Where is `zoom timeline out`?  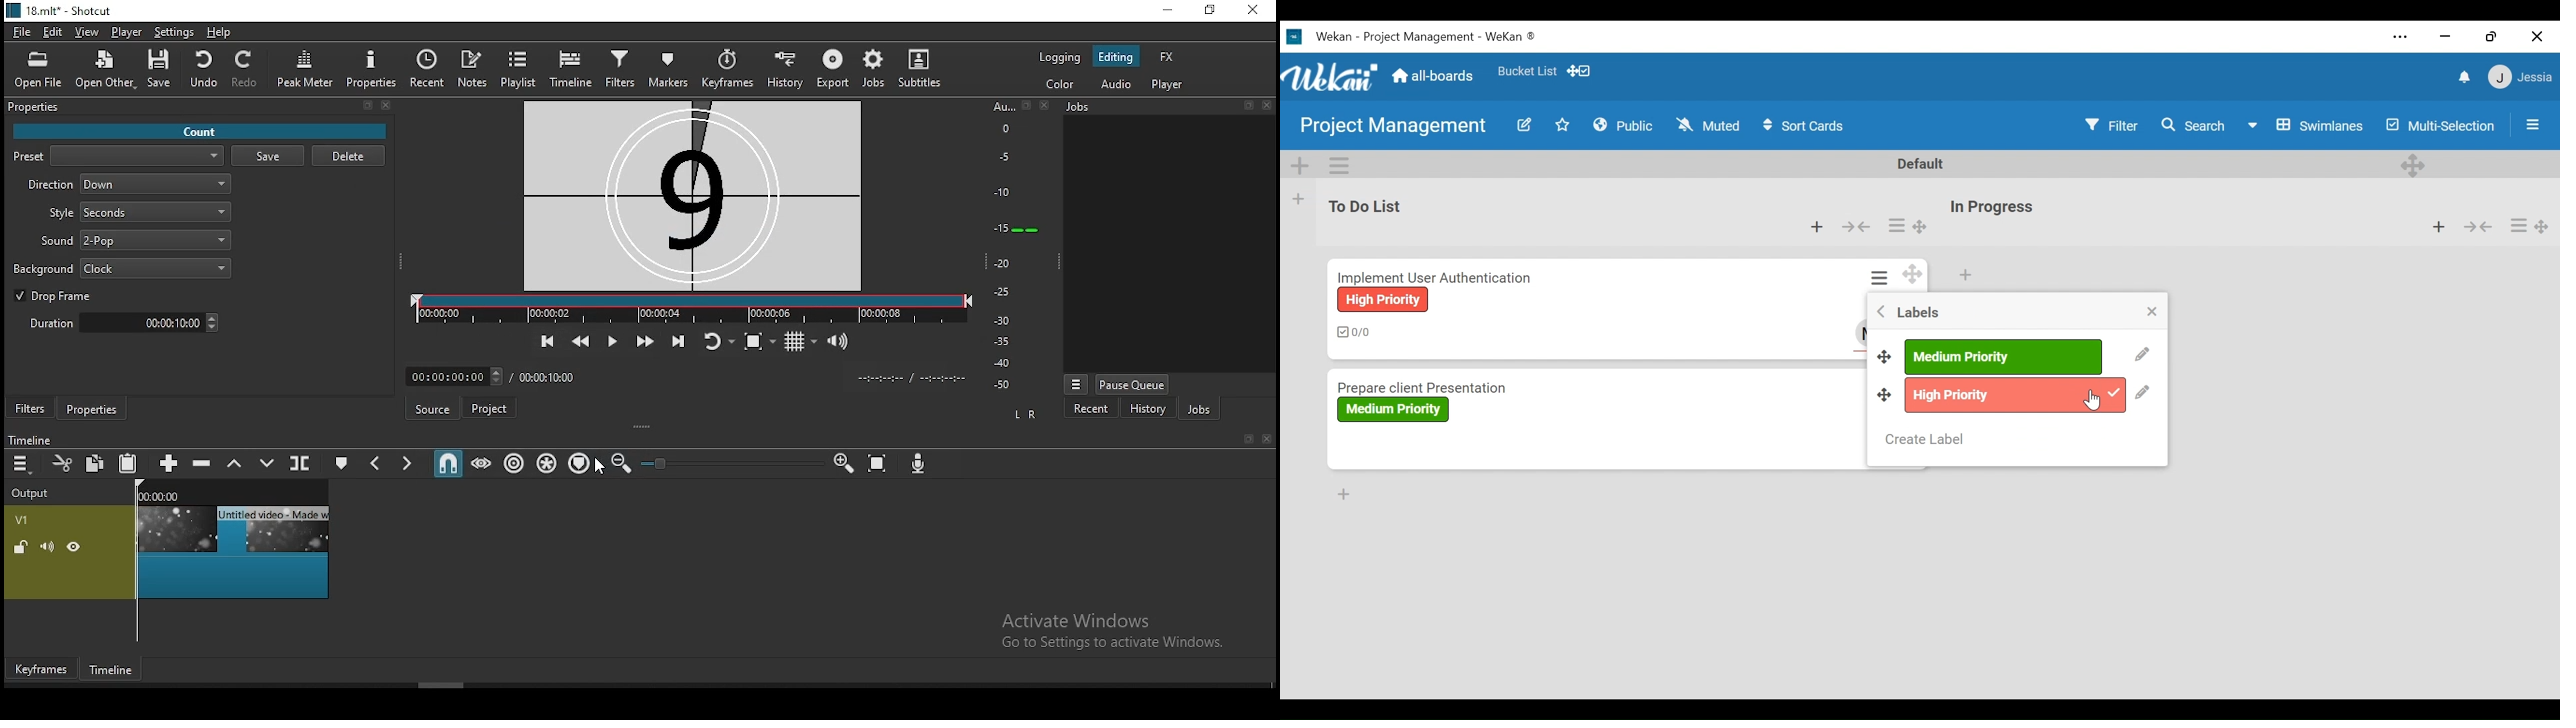
zoom timeline out is located at coordinates (621, 464).